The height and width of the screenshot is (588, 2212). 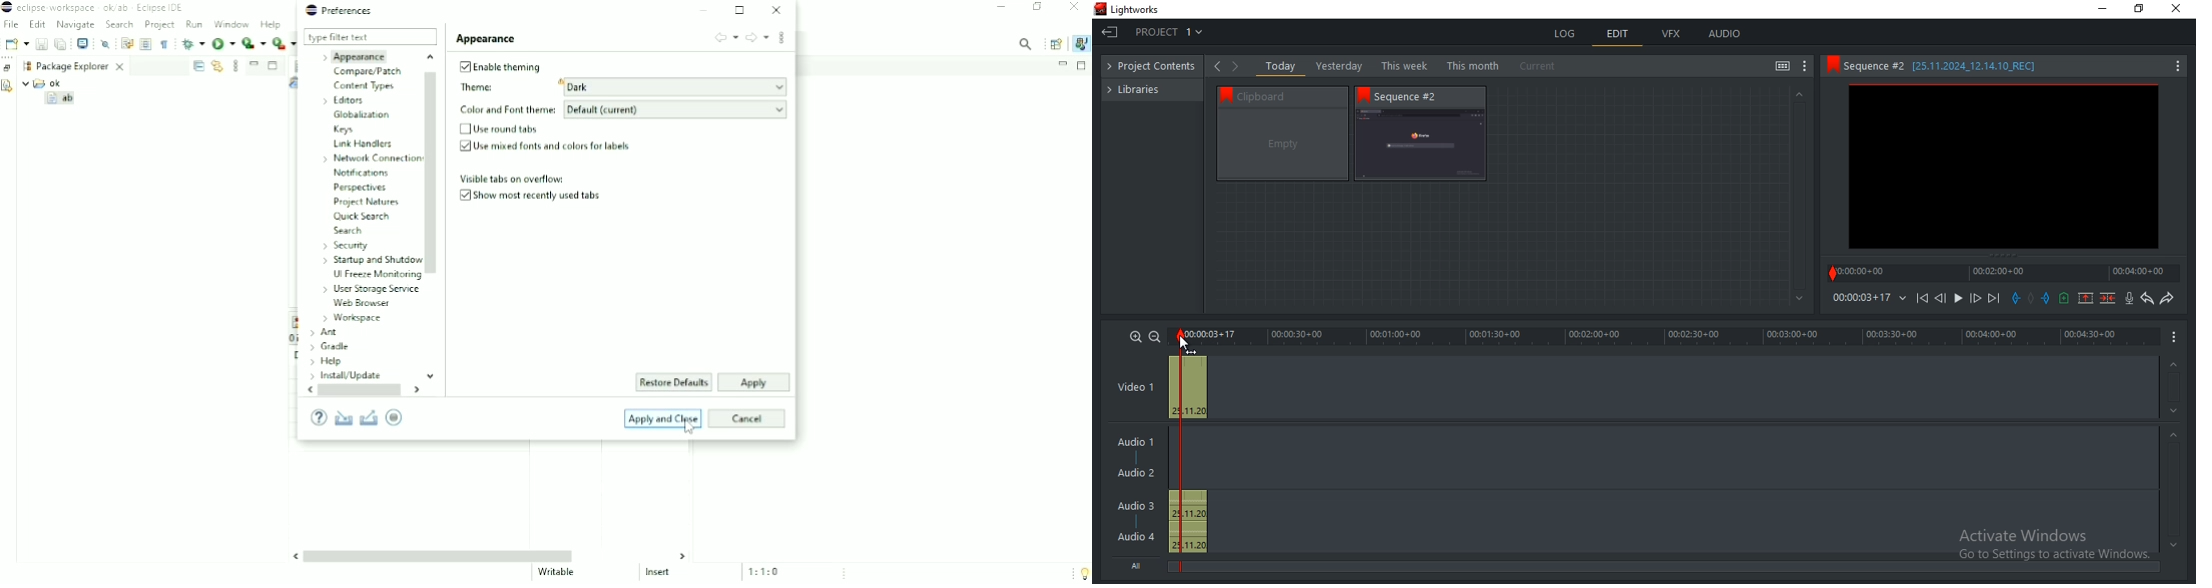 I want to click on remove marked section, so click(x=2086, y=297).